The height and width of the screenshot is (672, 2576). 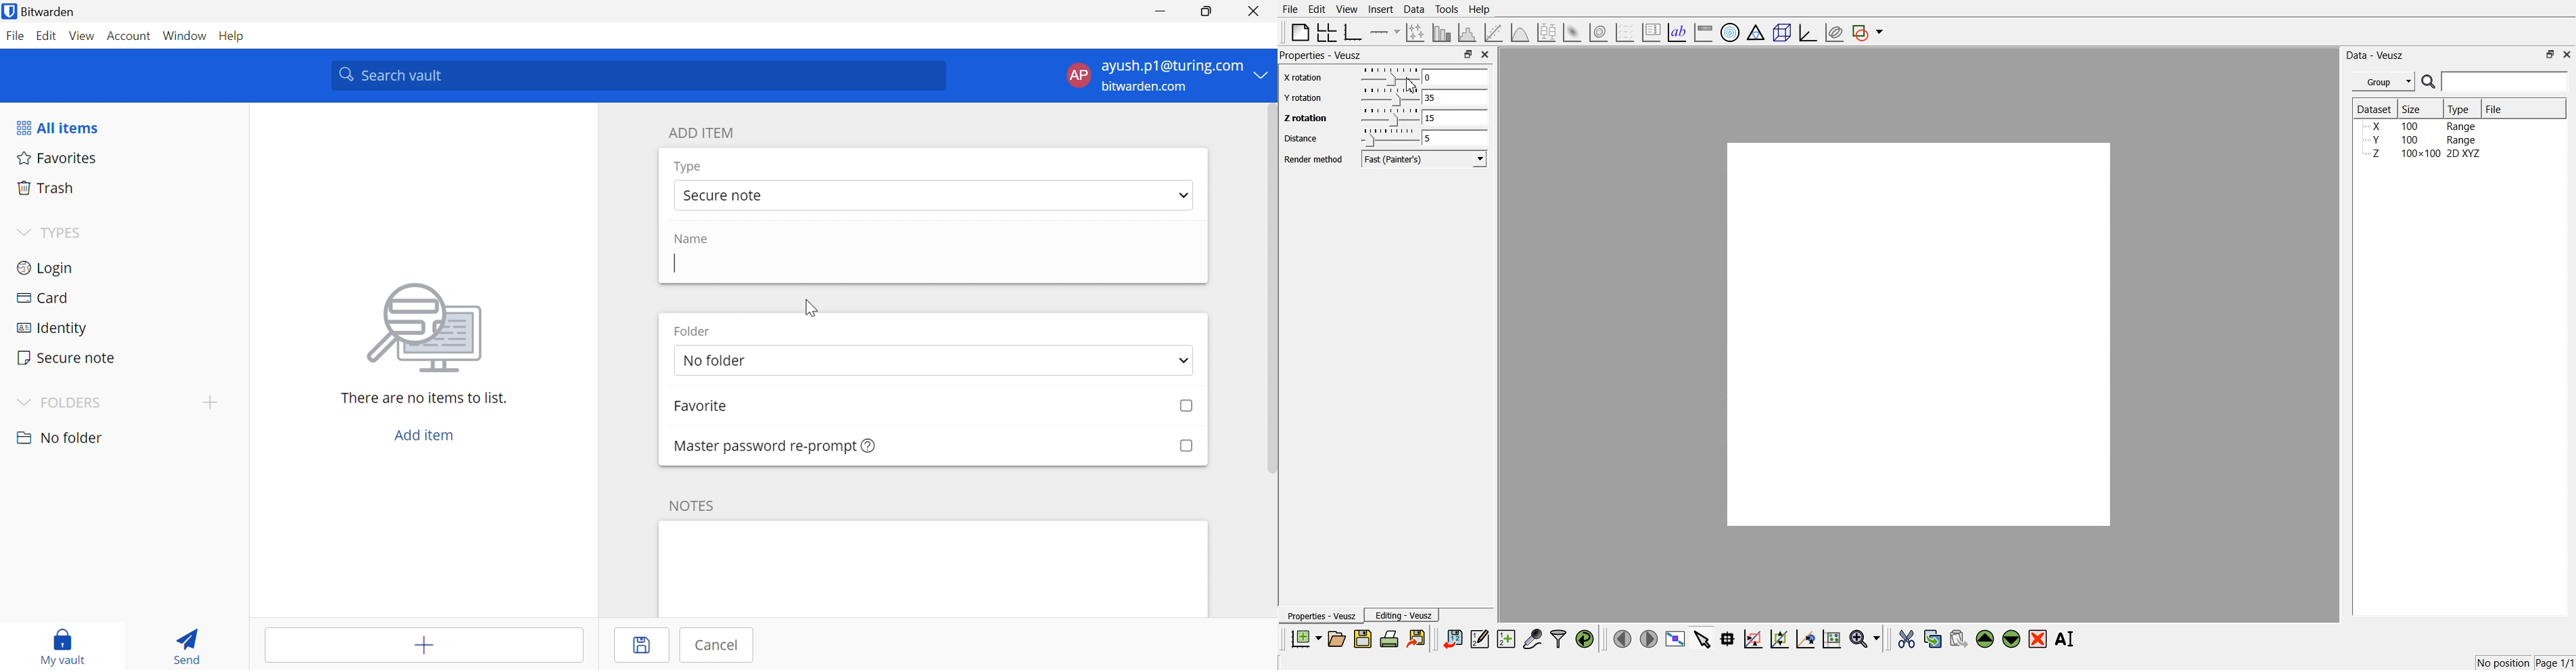 What do you see at coordinates (1468, 53) in the screenshot?
I see `Maximize` at bounding box center [1468, 53].